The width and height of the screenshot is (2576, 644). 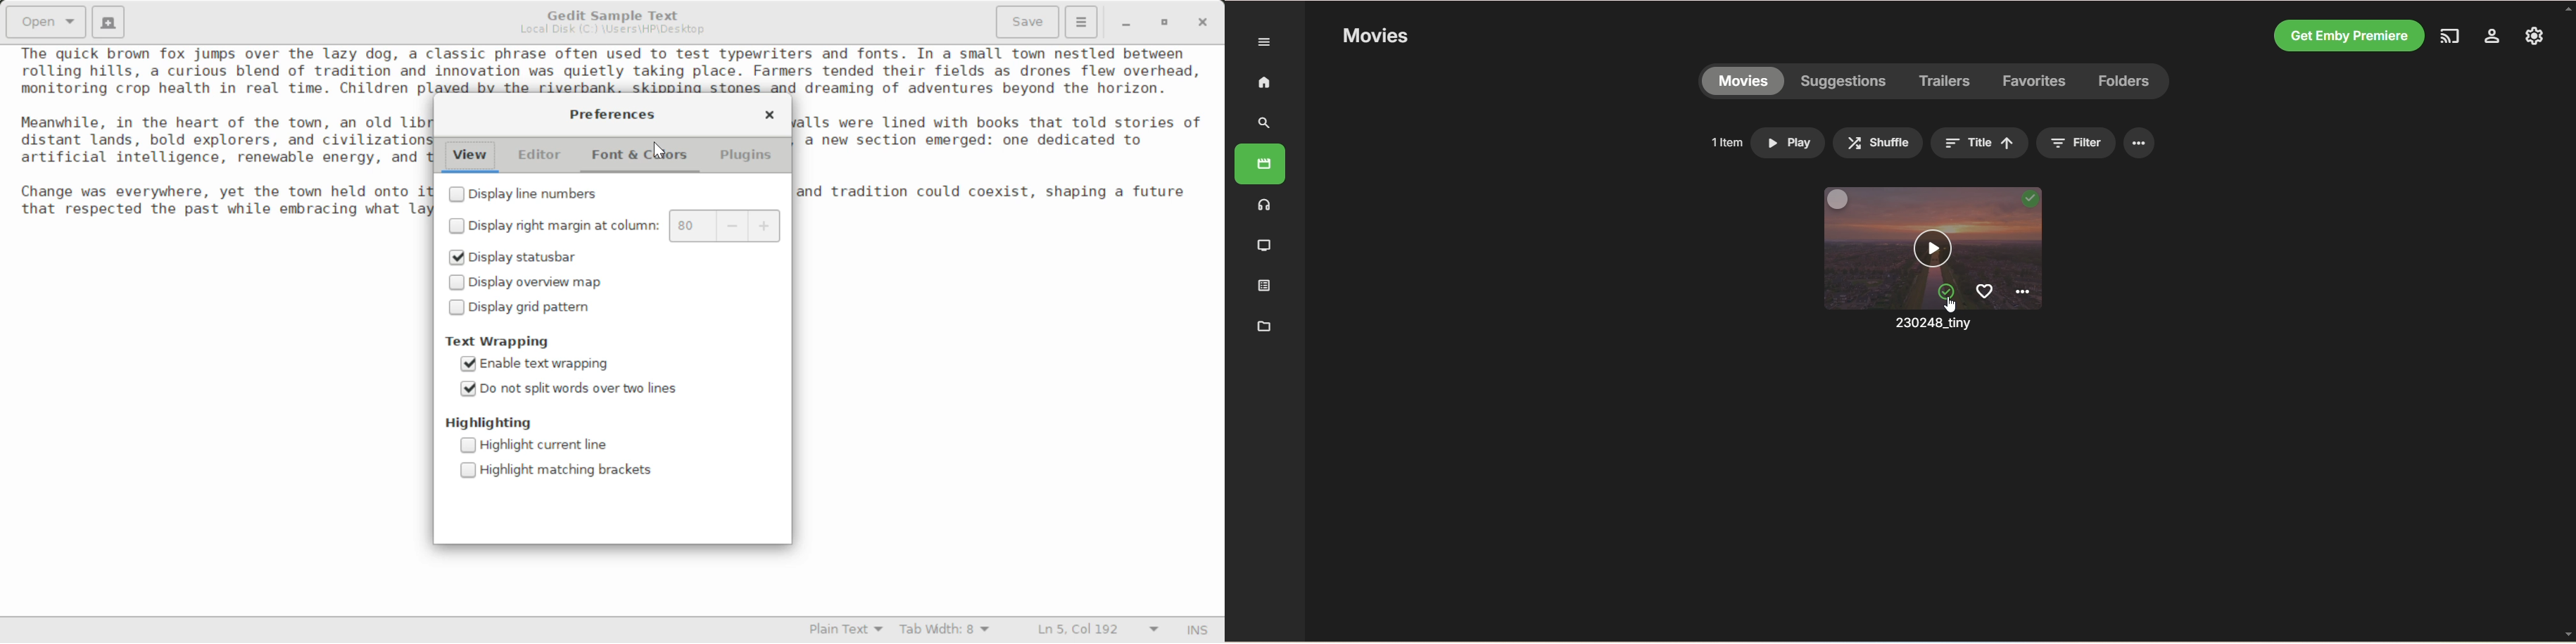 I want to click on Save, so click(x=1029, y=20).